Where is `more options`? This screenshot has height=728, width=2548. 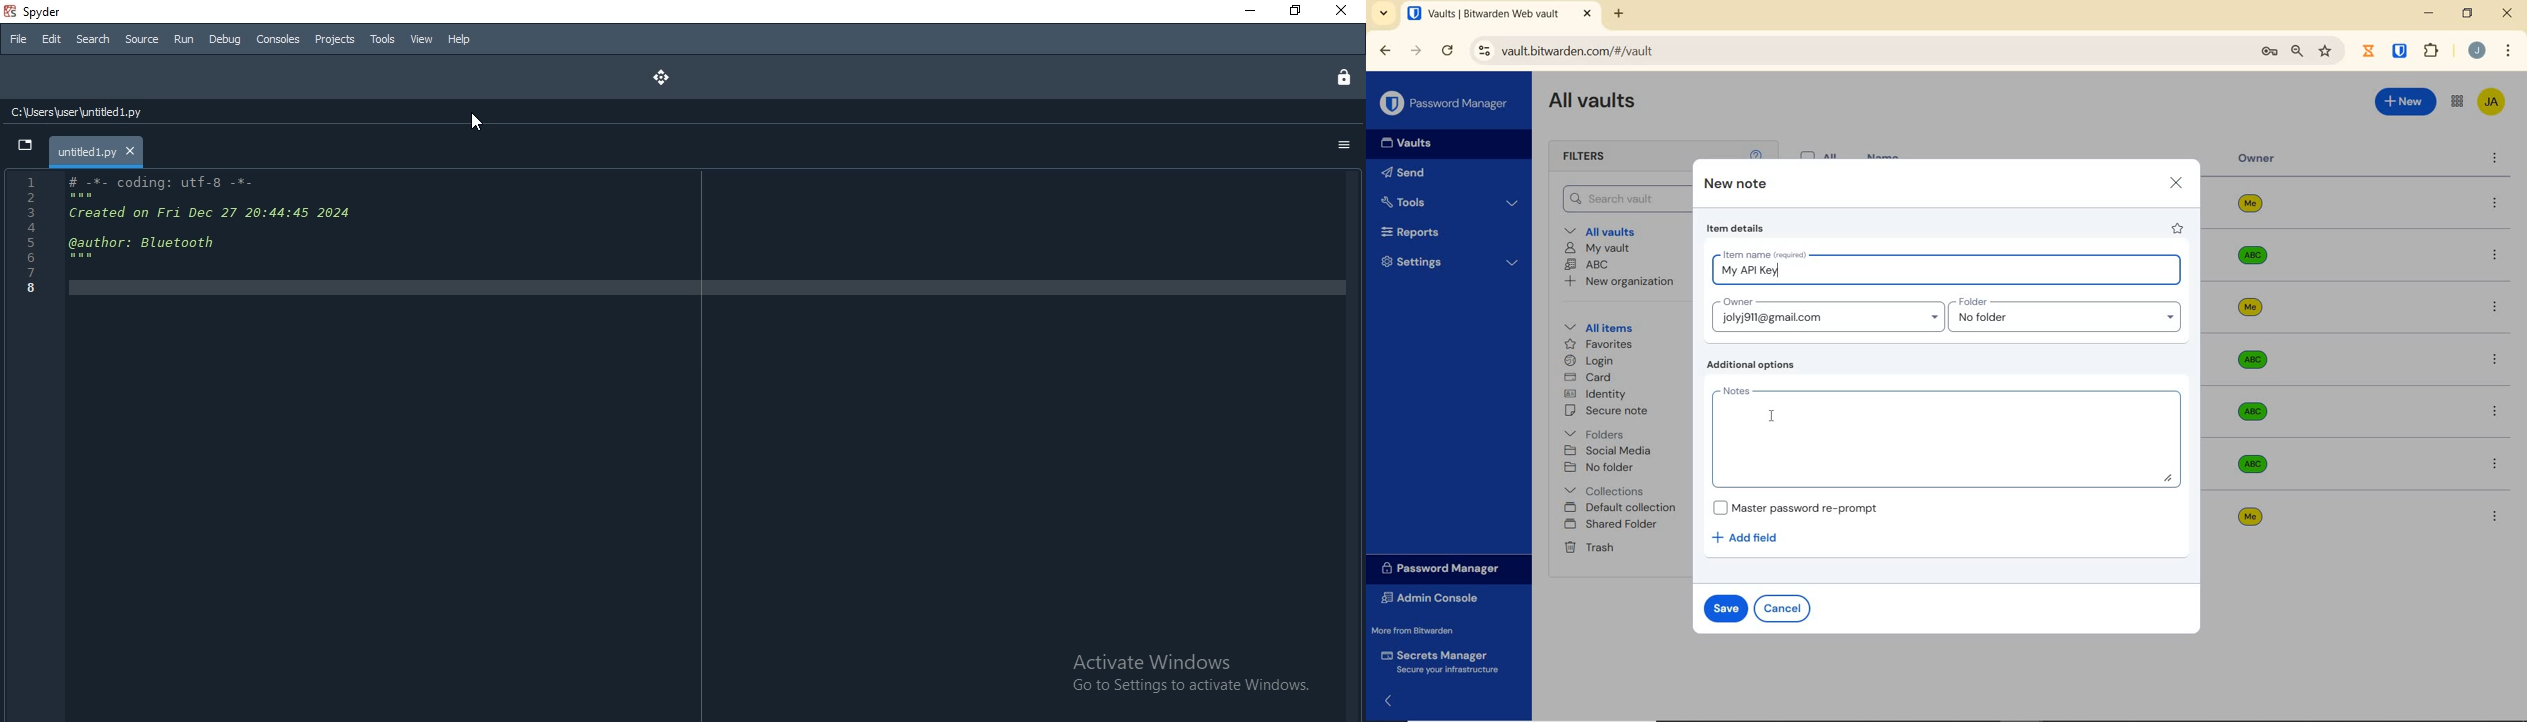 more options is located at coordinates (2495, 516).